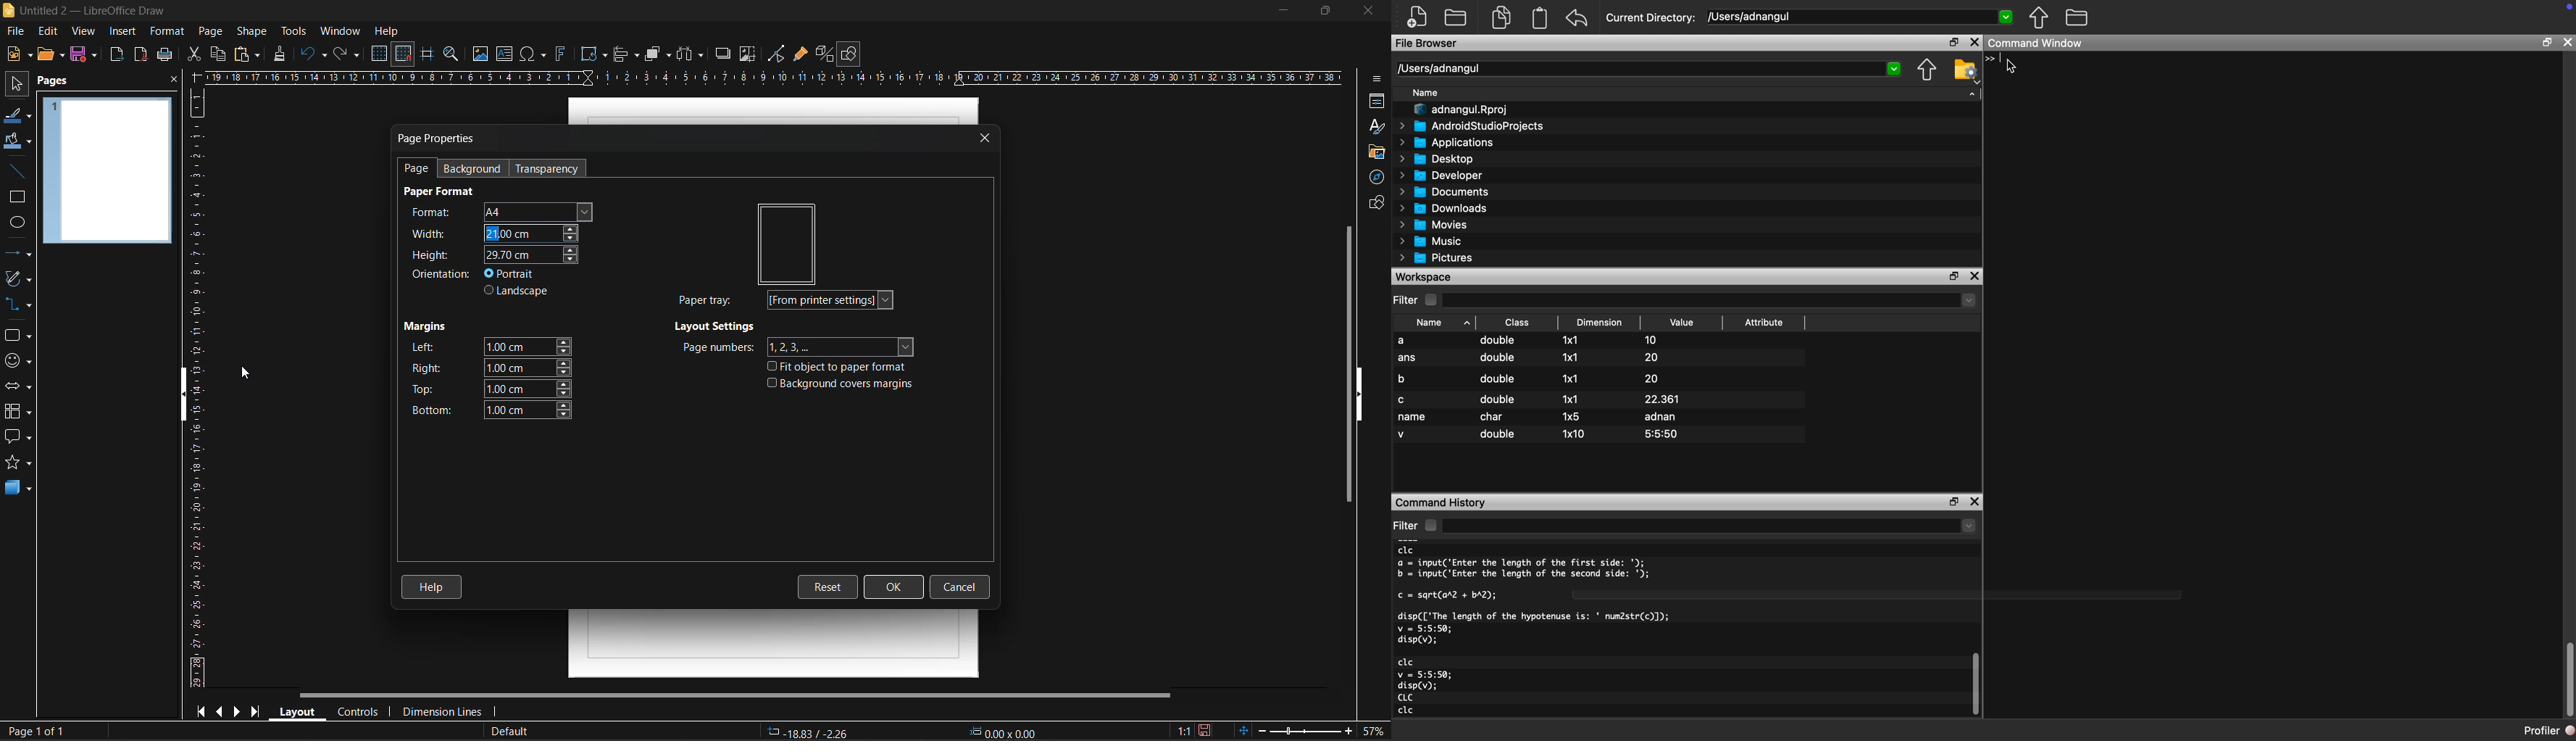  I want to click on paper tray, so click(791, 301).